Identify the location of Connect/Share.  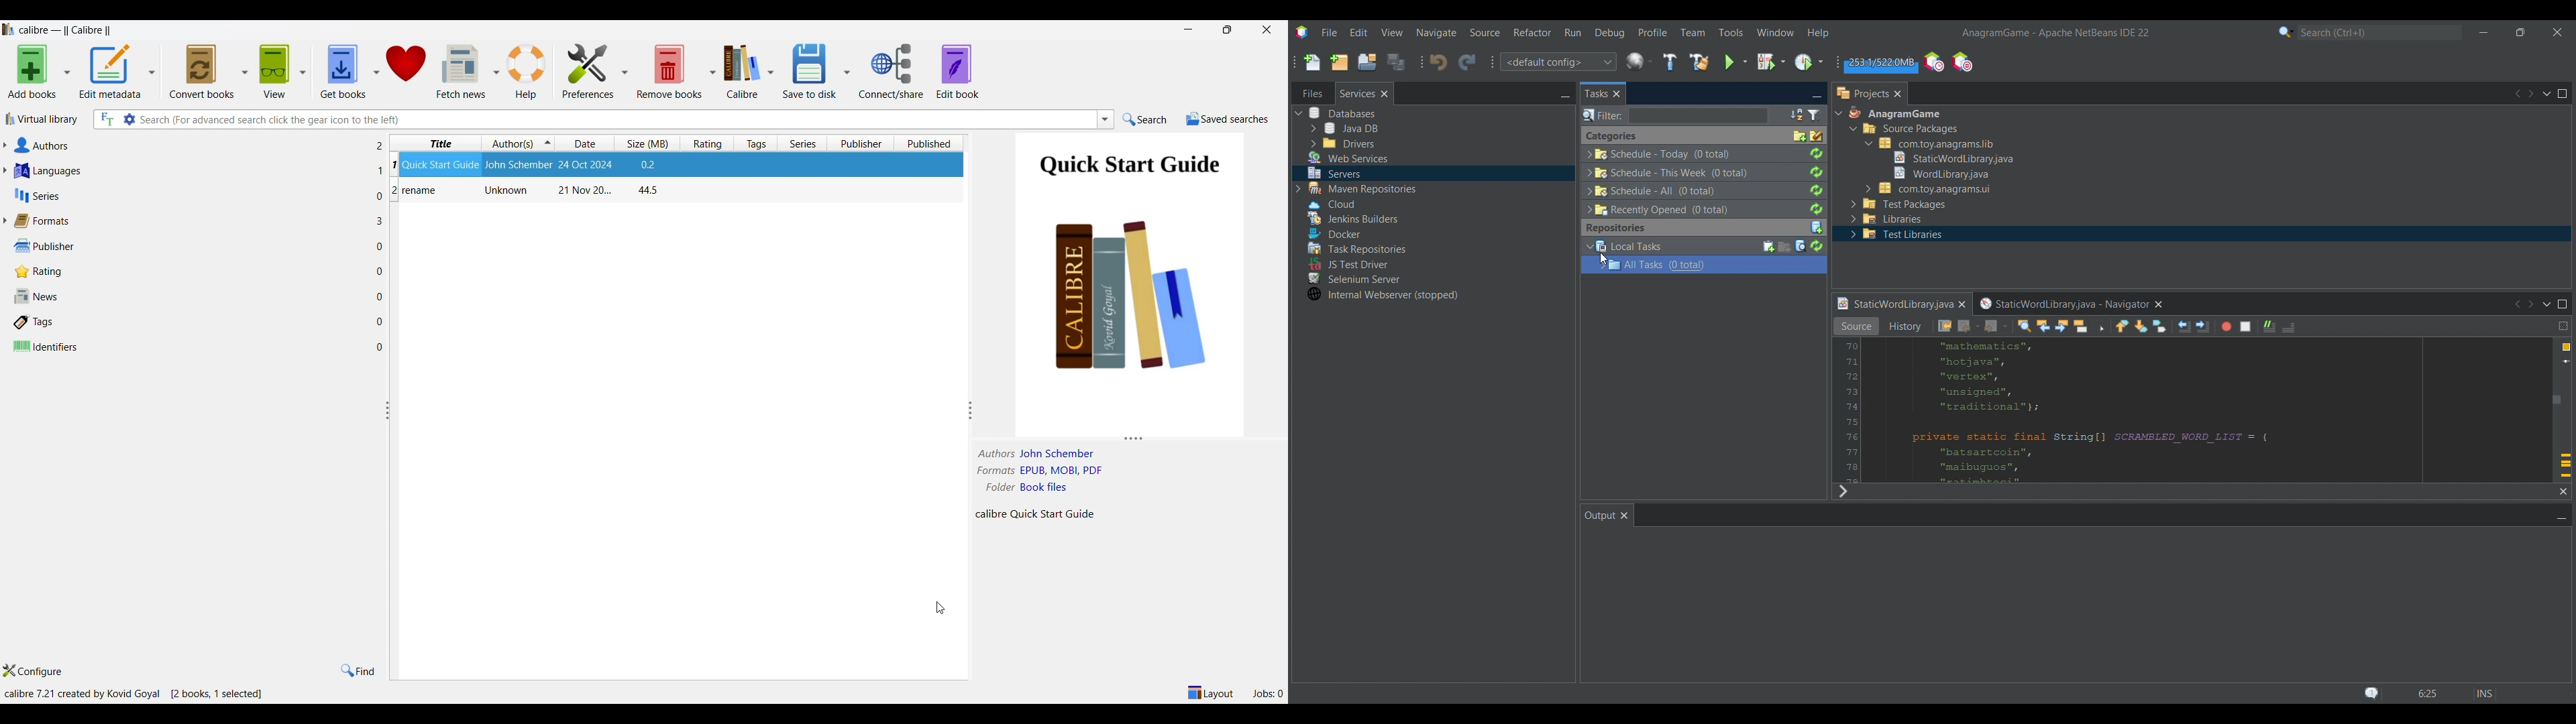
(892, 71).